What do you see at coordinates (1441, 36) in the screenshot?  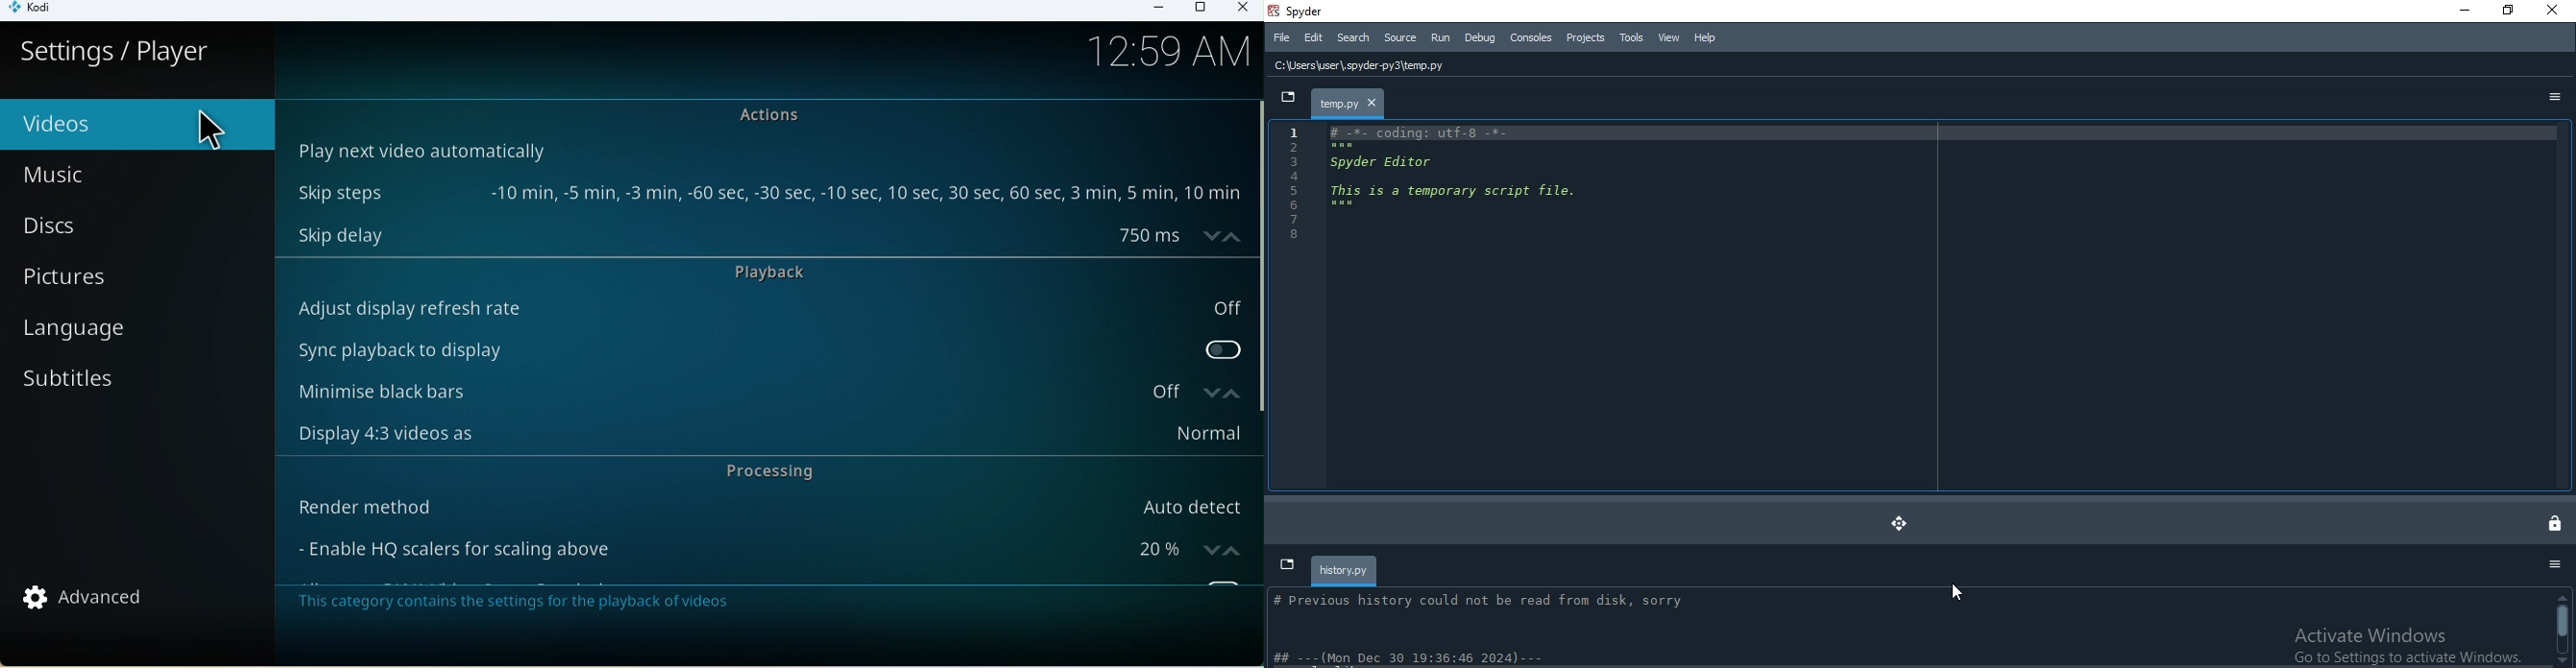 I see `Run` at bounding box center [1441, 36].